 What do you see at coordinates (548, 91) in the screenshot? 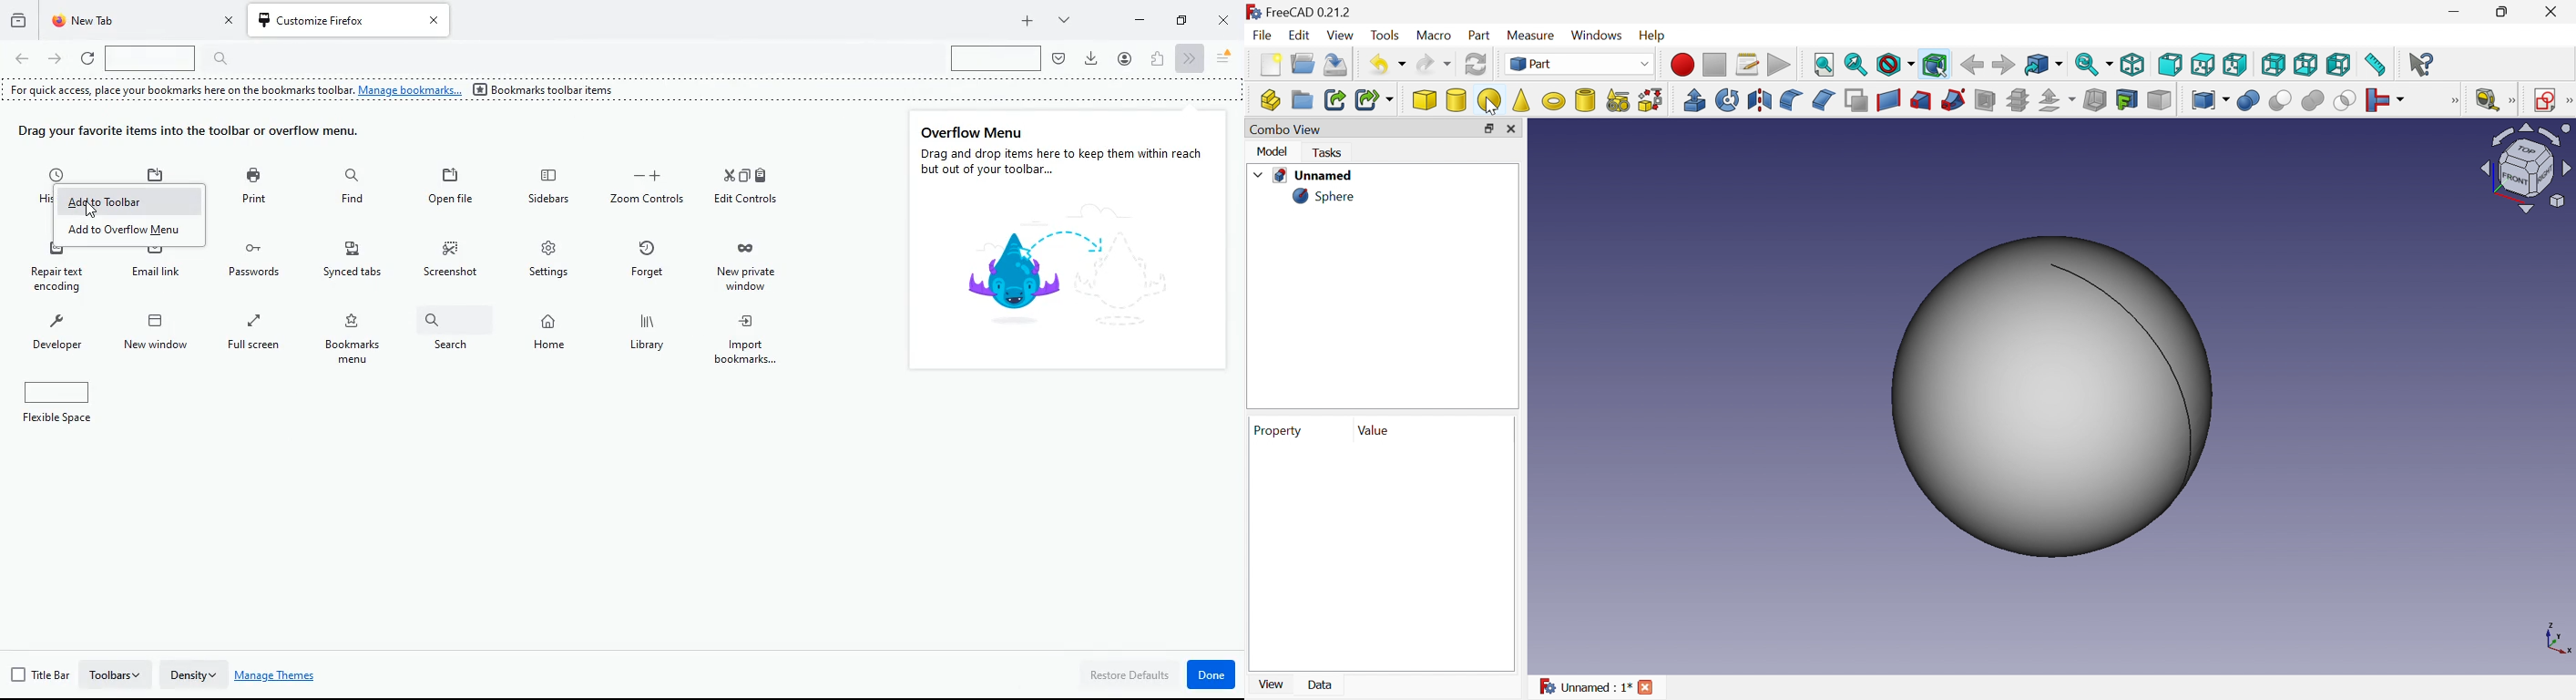
I see `bookmarks toolbar itens` at bounding box center [548, 91].